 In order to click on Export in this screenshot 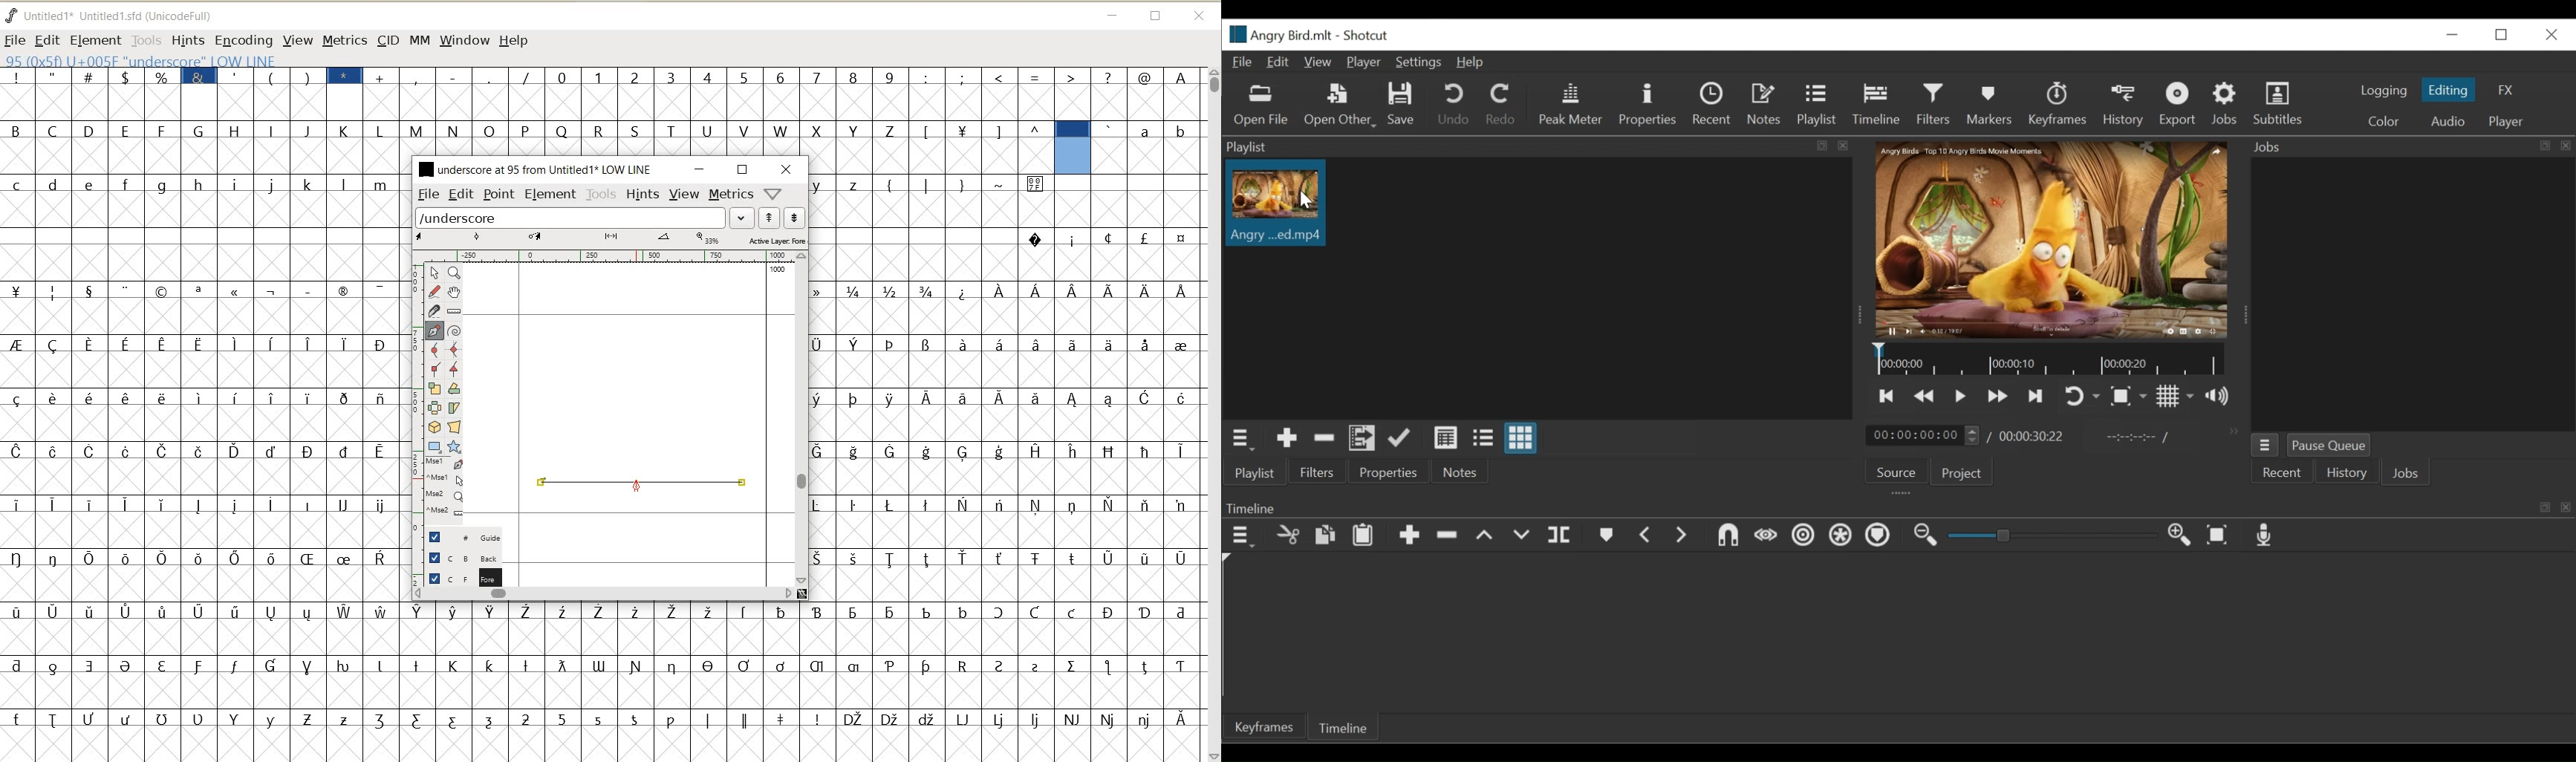, I will do `click(2179, 104)`.